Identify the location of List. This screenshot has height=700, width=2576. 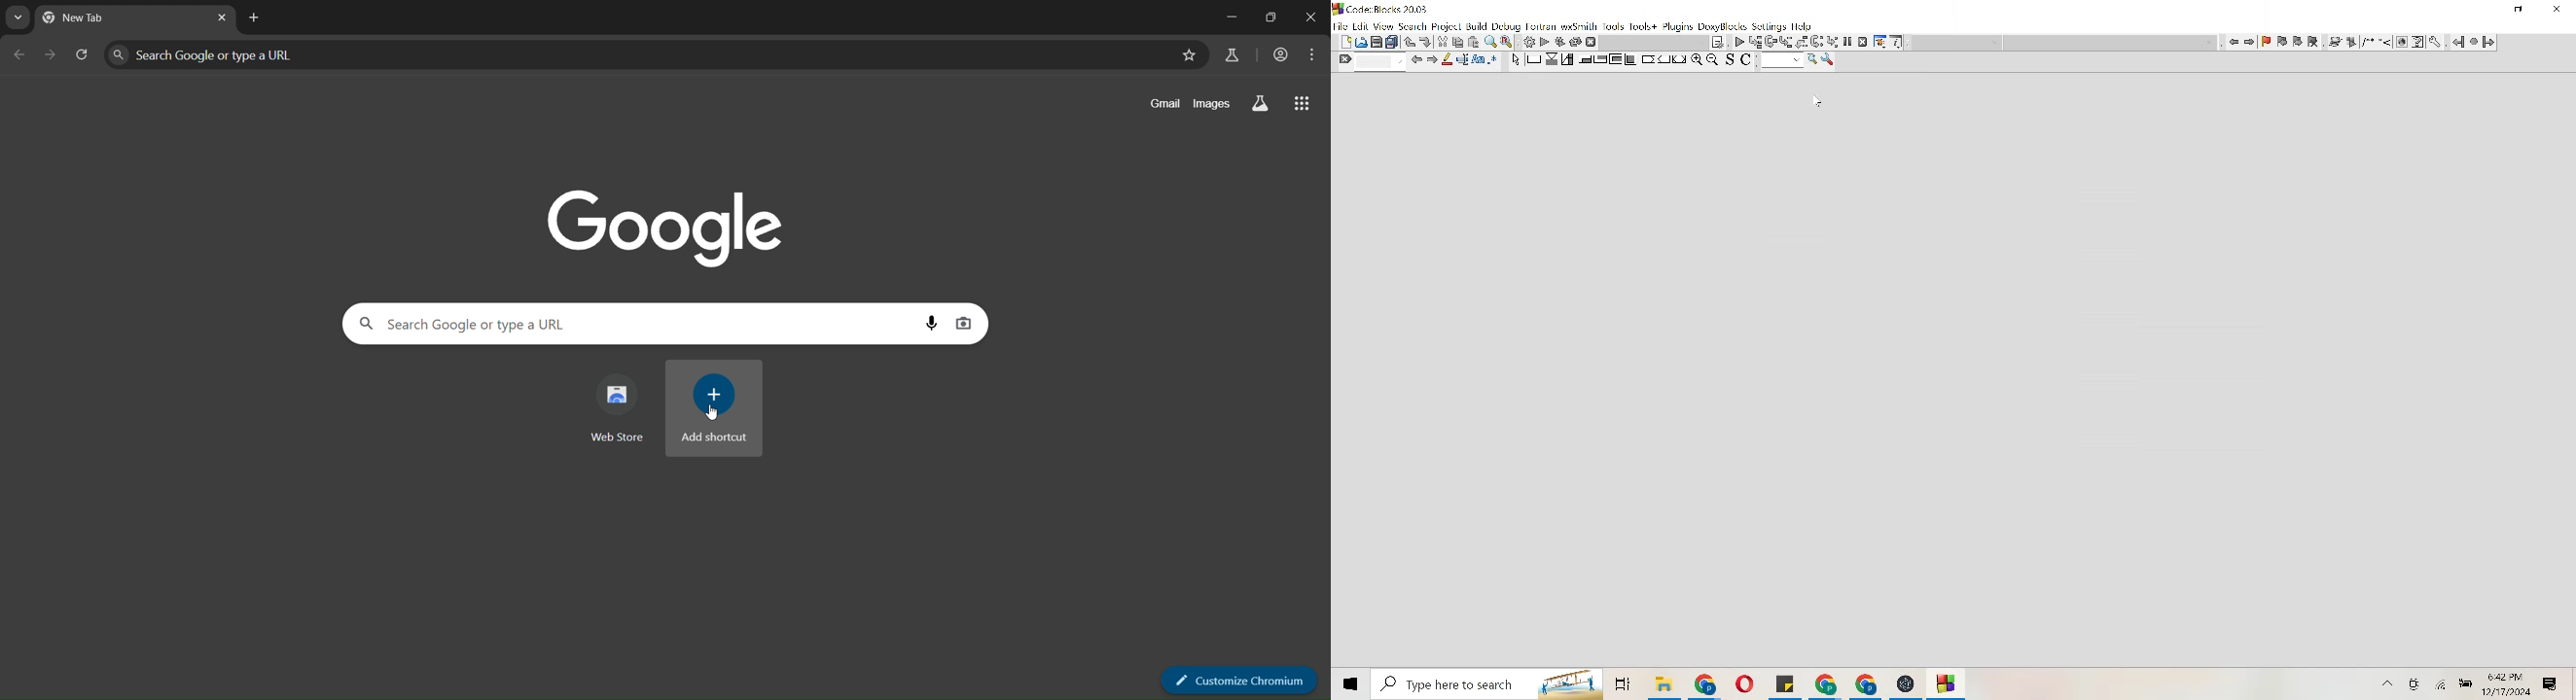
(1793, 42).